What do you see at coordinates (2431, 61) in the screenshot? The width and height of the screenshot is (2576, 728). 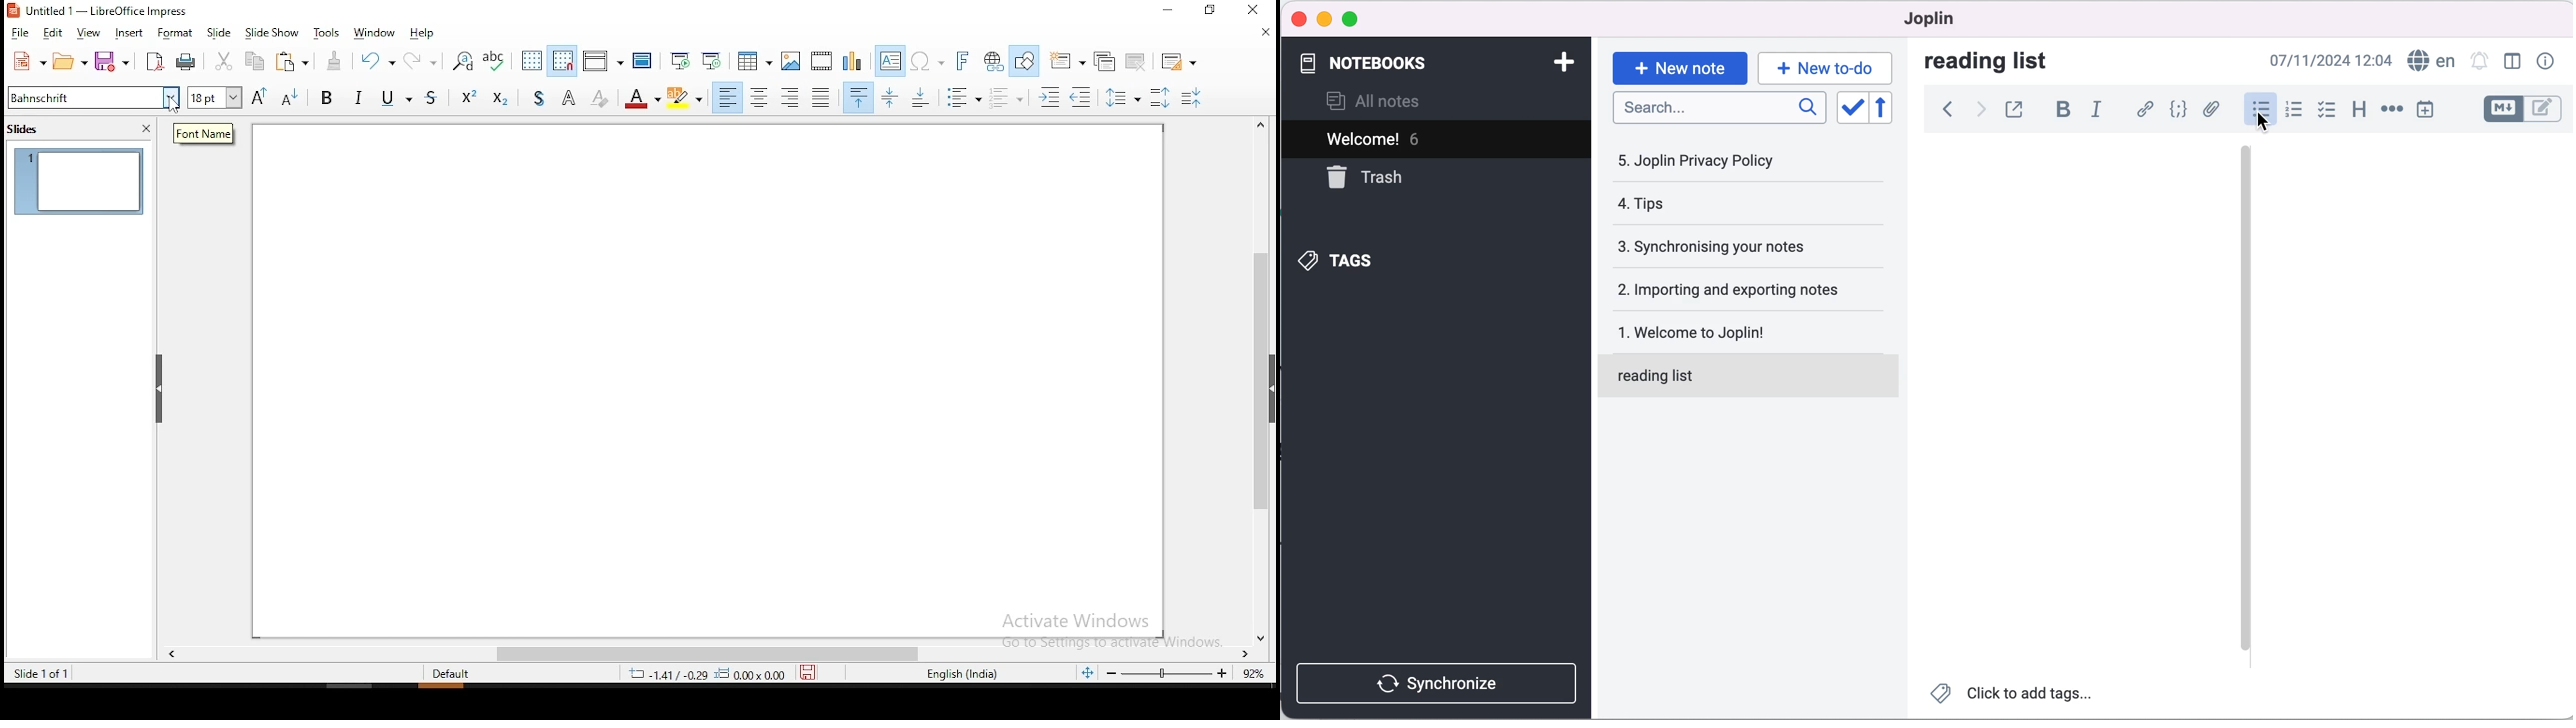 I see `language` at bounding box center [2431, 61].